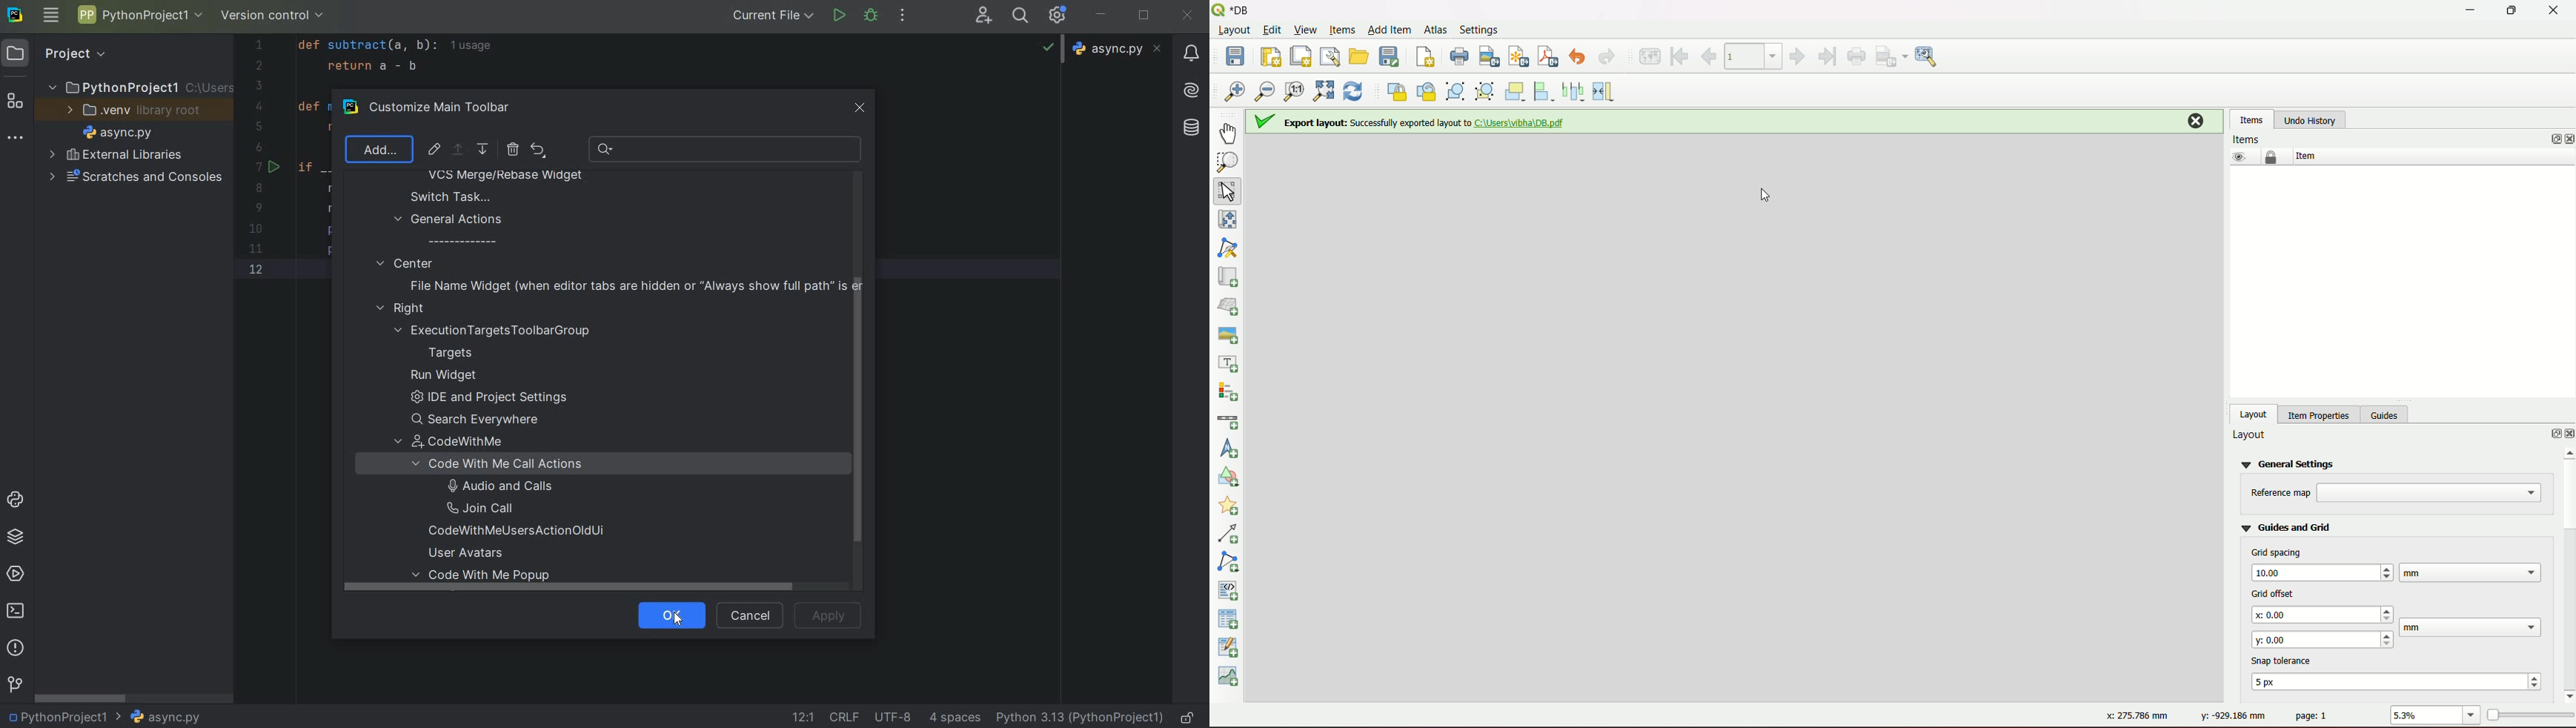  What do you see at coordinates (2473, 628) in the screenshot?
I see `text box` at bounding box center [2473, 628].